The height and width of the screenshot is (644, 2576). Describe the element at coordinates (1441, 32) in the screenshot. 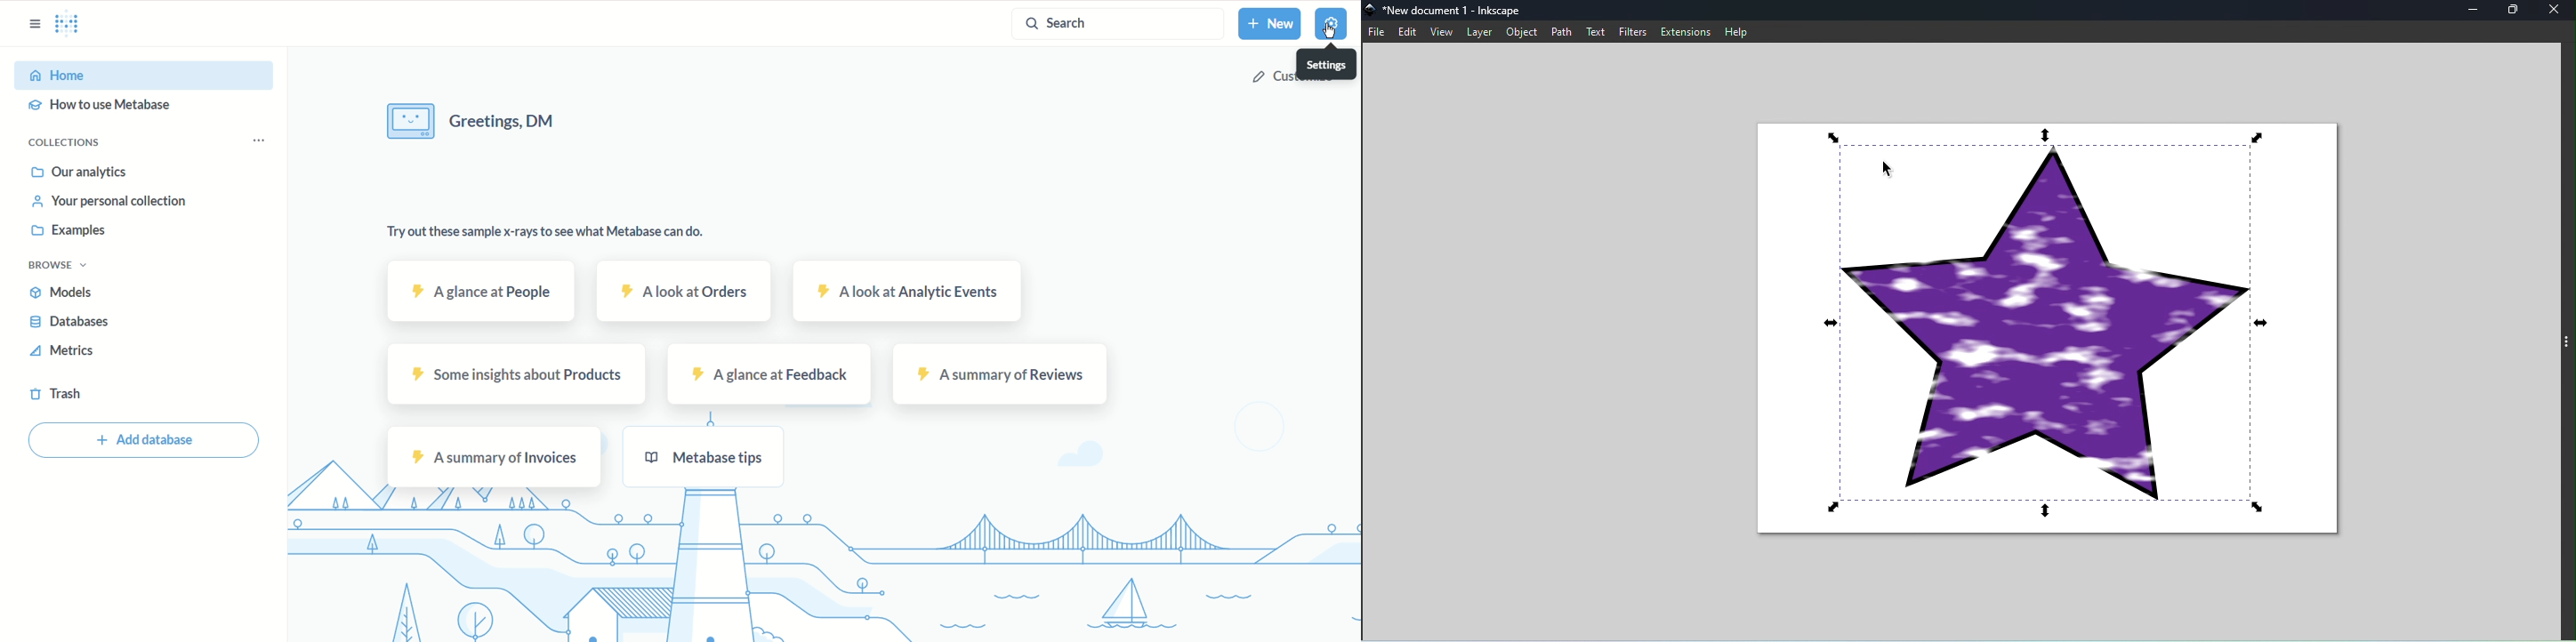

I see `view` at that location.